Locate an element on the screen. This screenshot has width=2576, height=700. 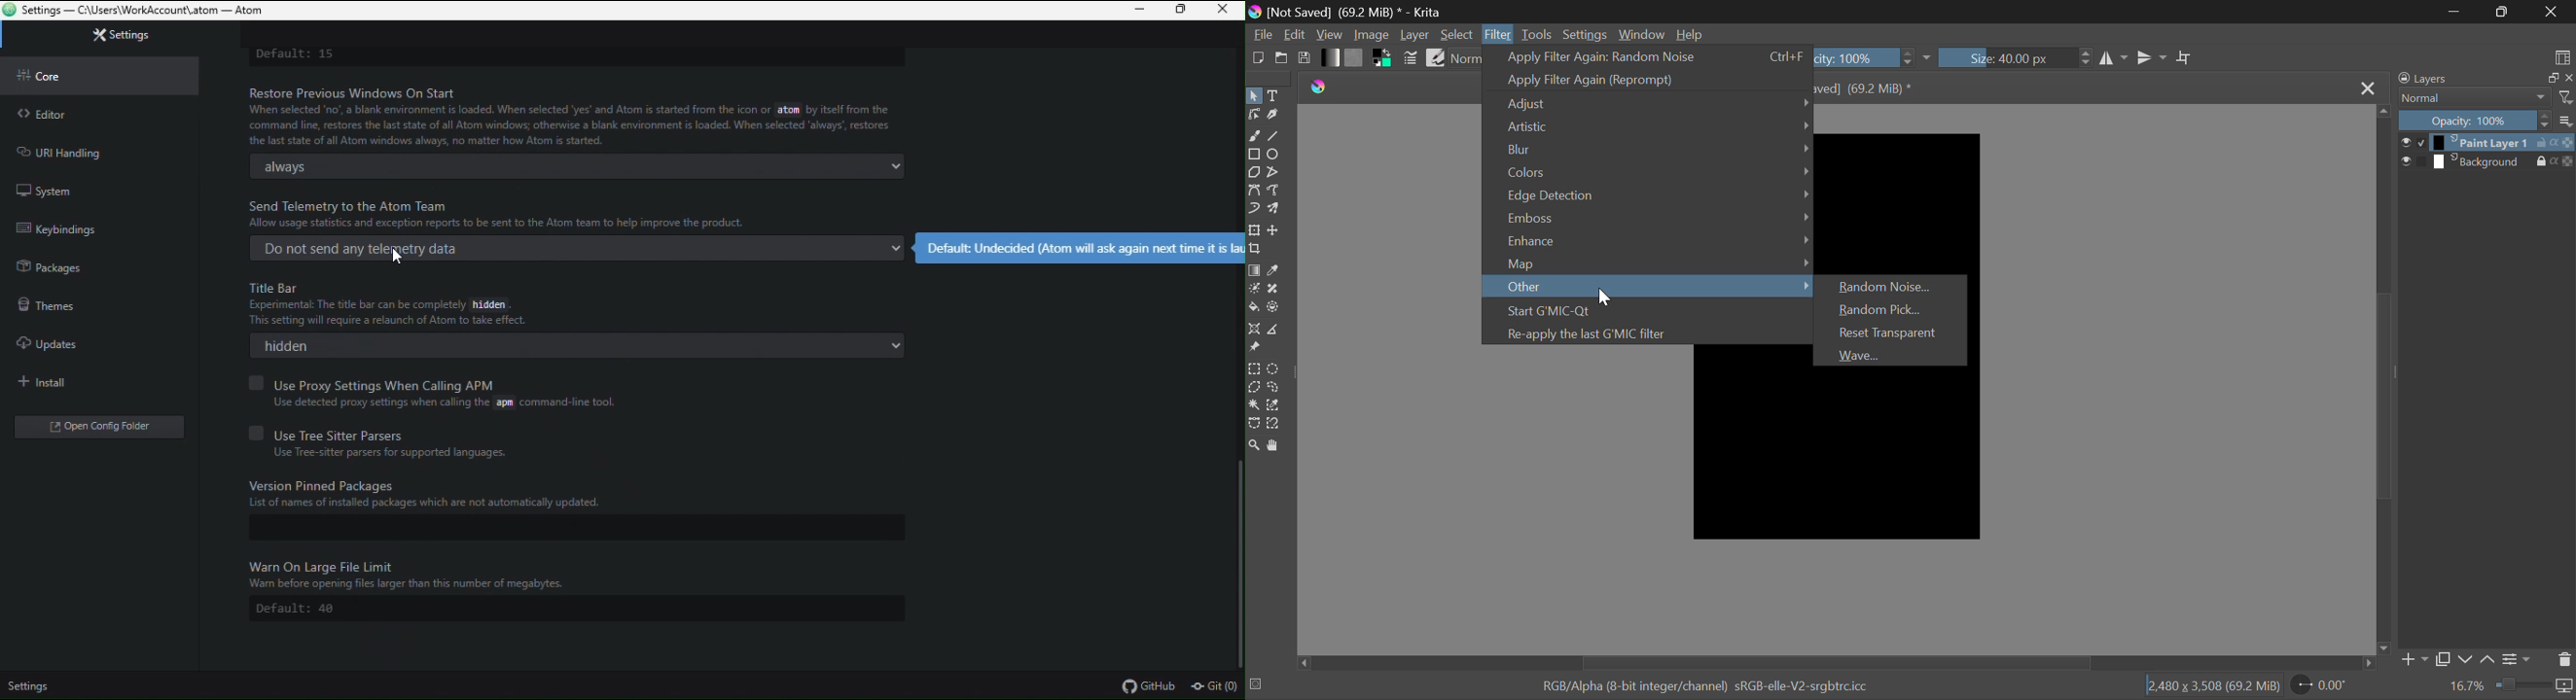
Fill is located at coordinates (1254, 306).